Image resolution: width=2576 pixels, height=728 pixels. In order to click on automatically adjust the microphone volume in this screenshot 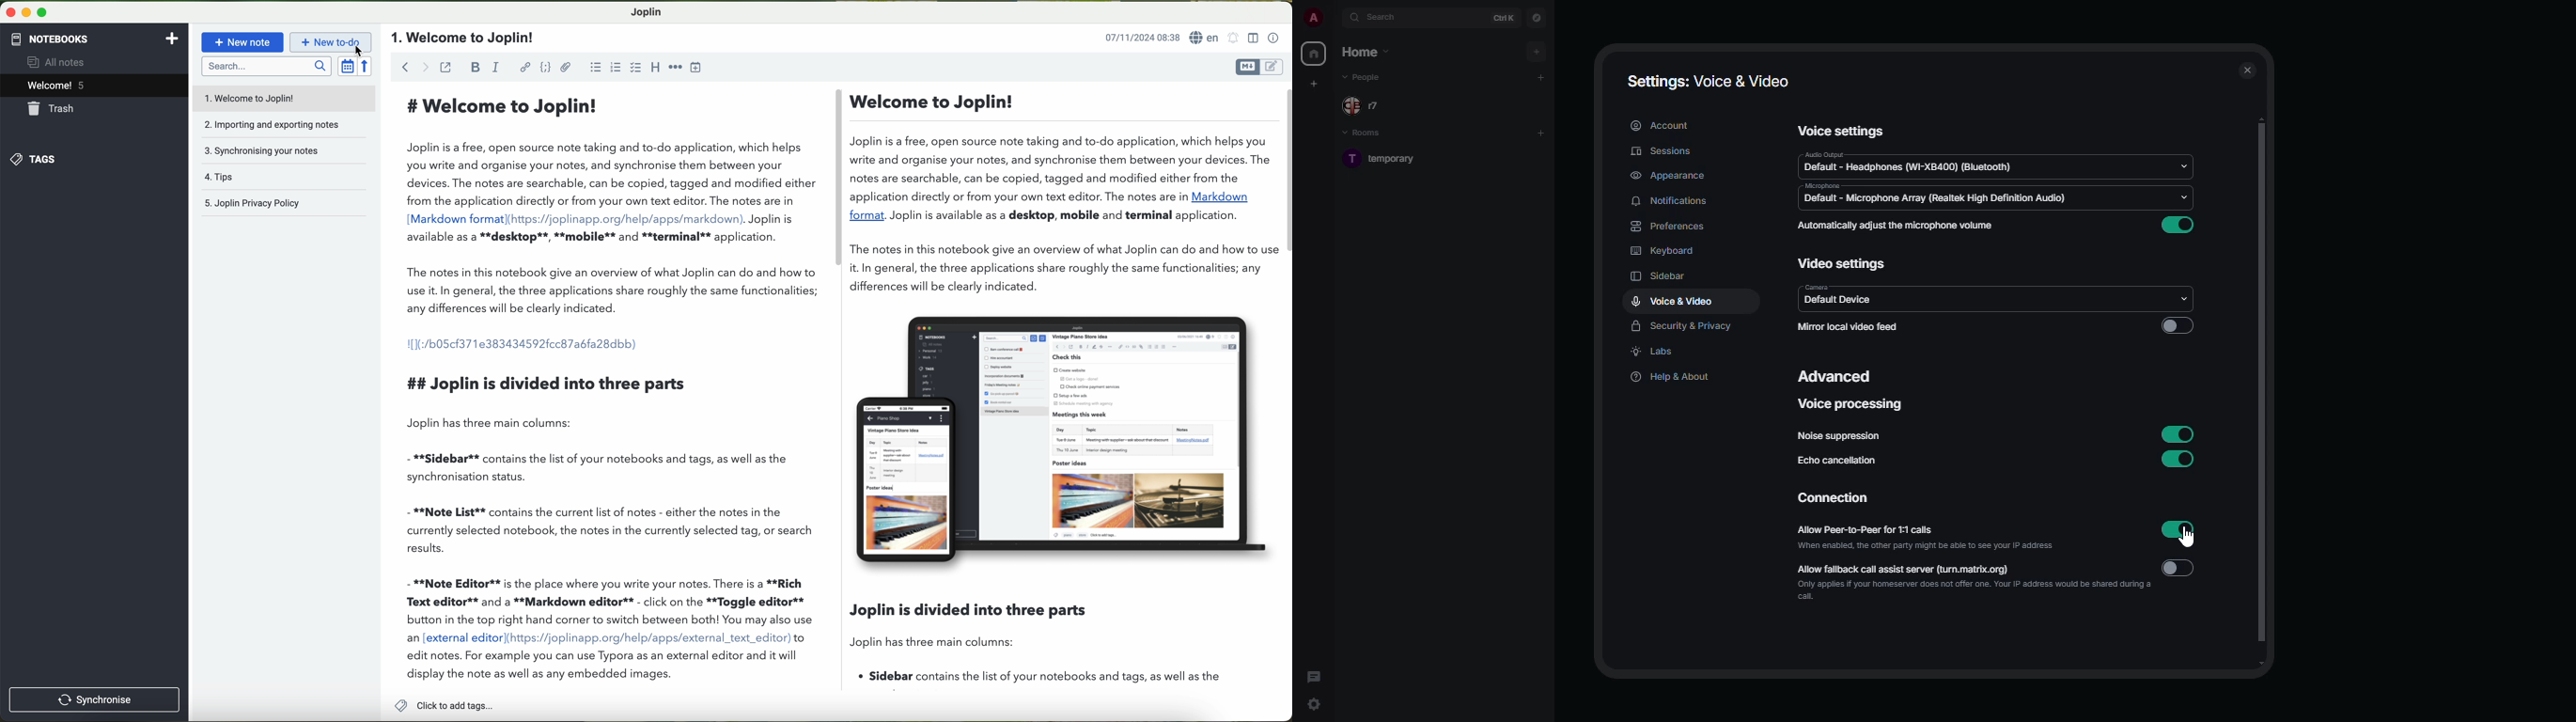, I will do `click(1895, 226)`.